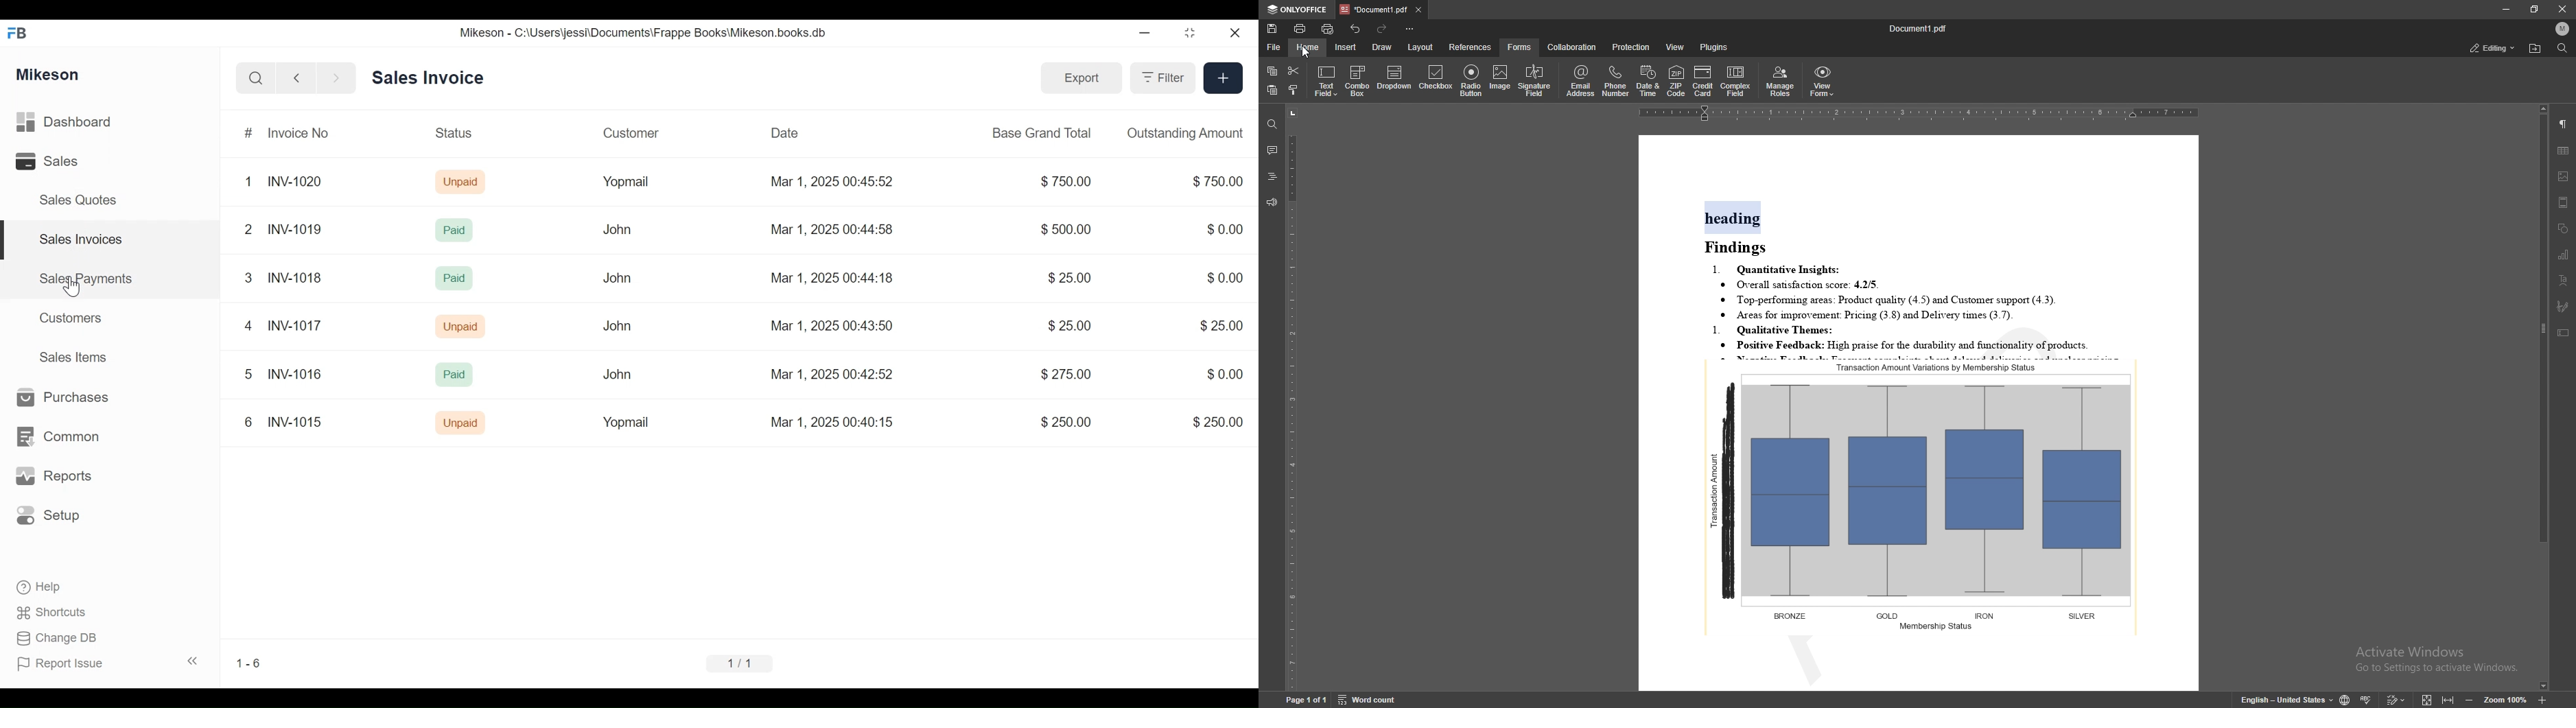  Describe the element at coordinates (245, 278) in the screenshot. I see `3` at that location.